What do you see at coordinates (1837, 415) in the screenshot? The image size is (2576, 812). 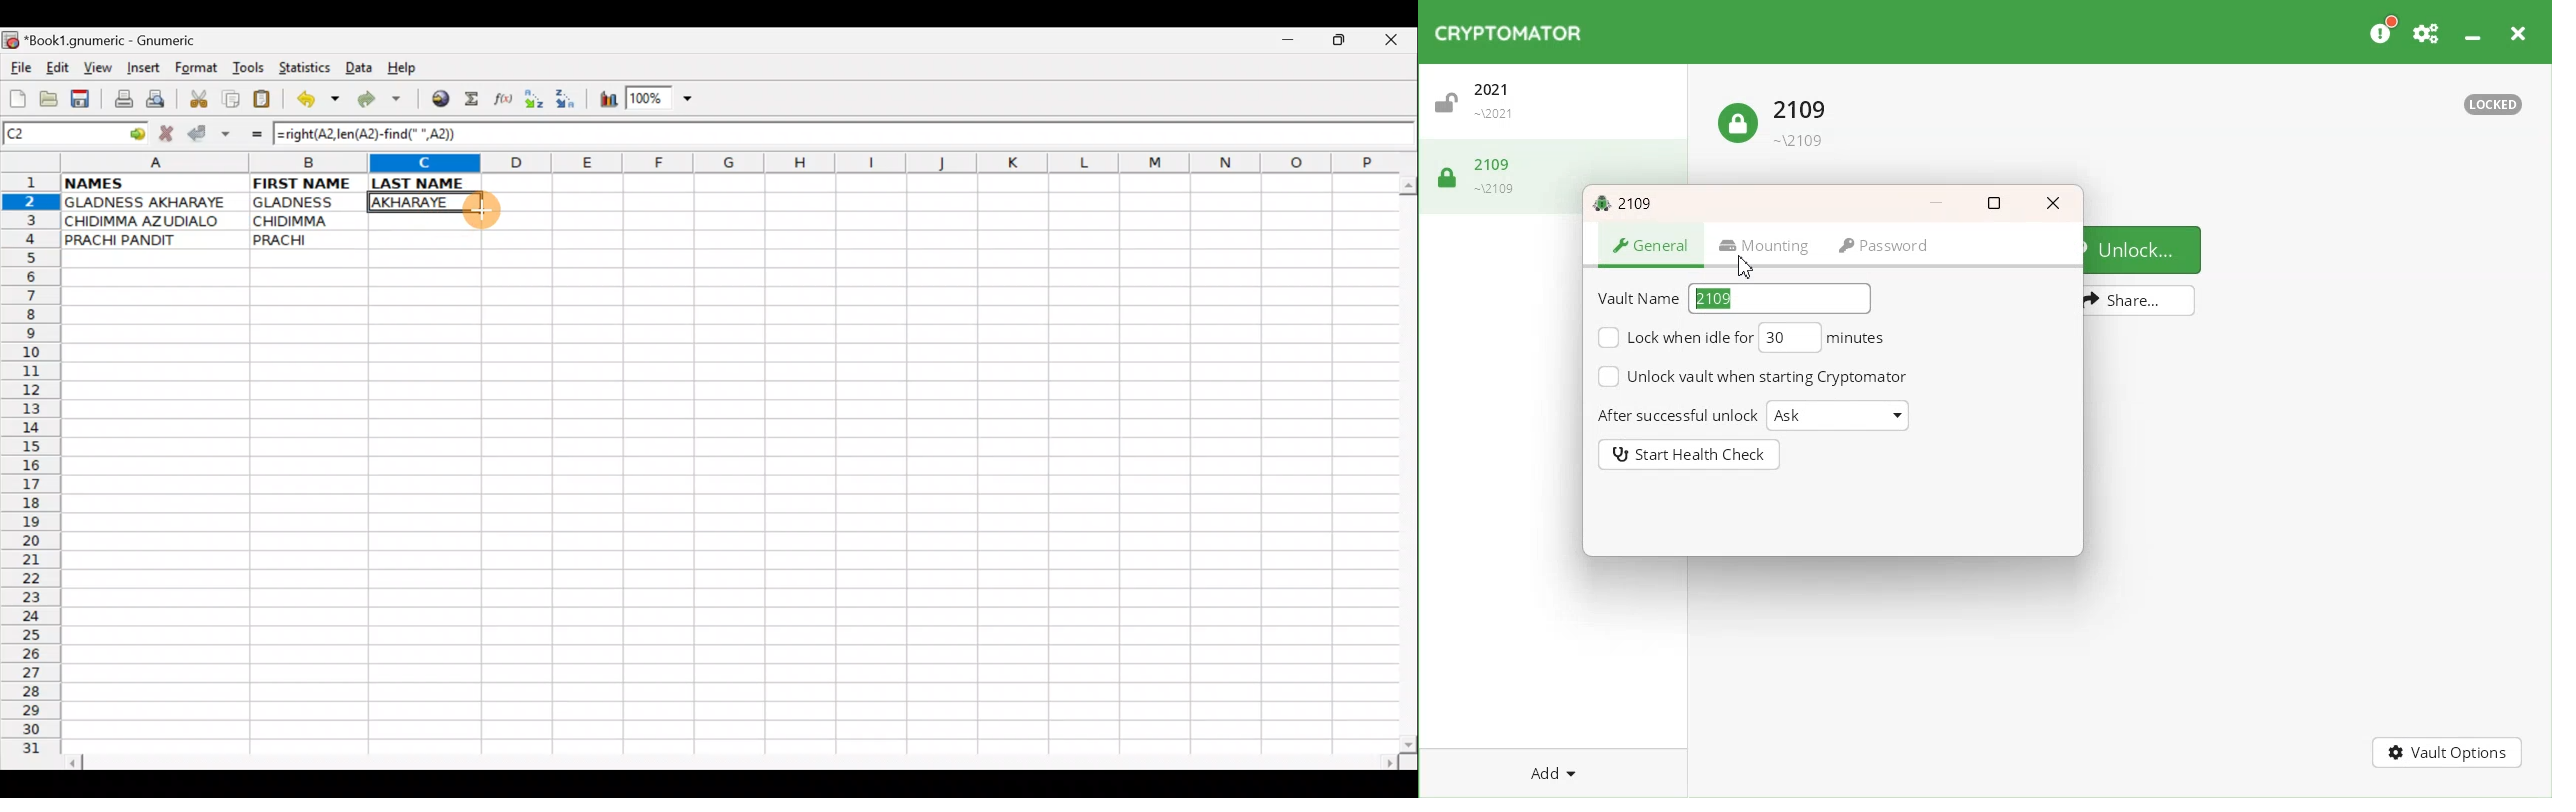 I see `Ask` at bounding box center [1837, 415].